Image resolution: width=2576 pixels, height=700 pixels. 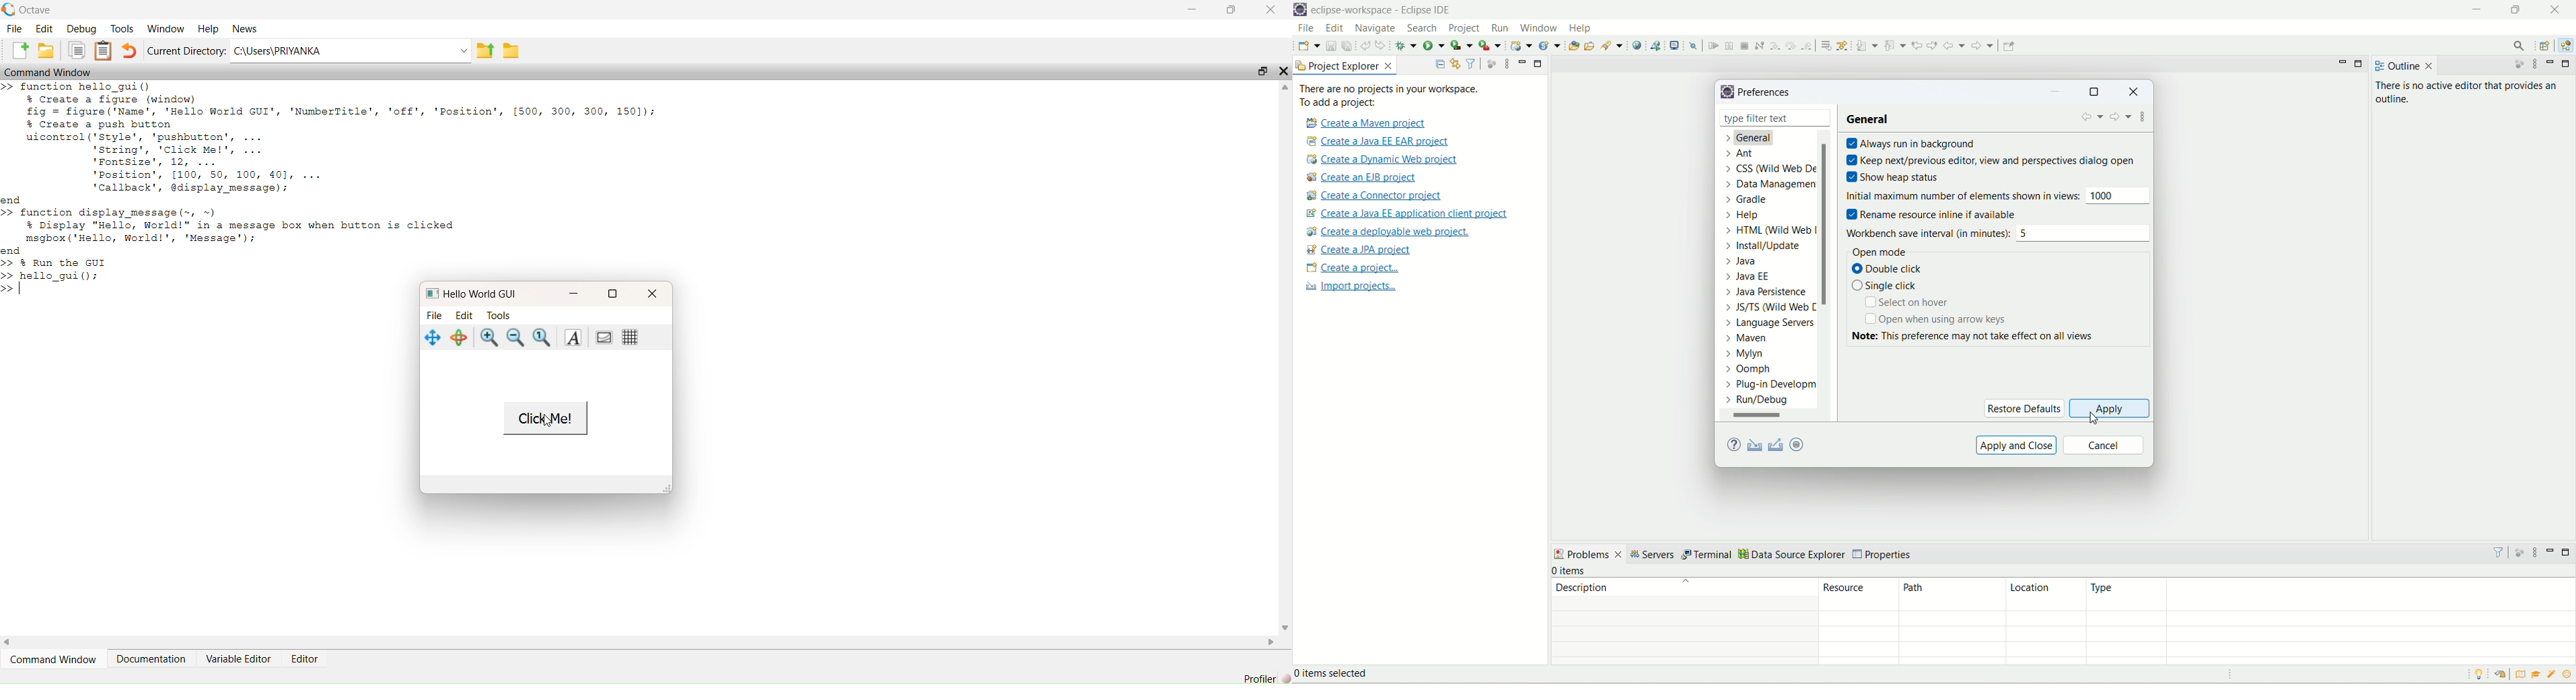 I want to click on Octave, so click(x=30, y=8).